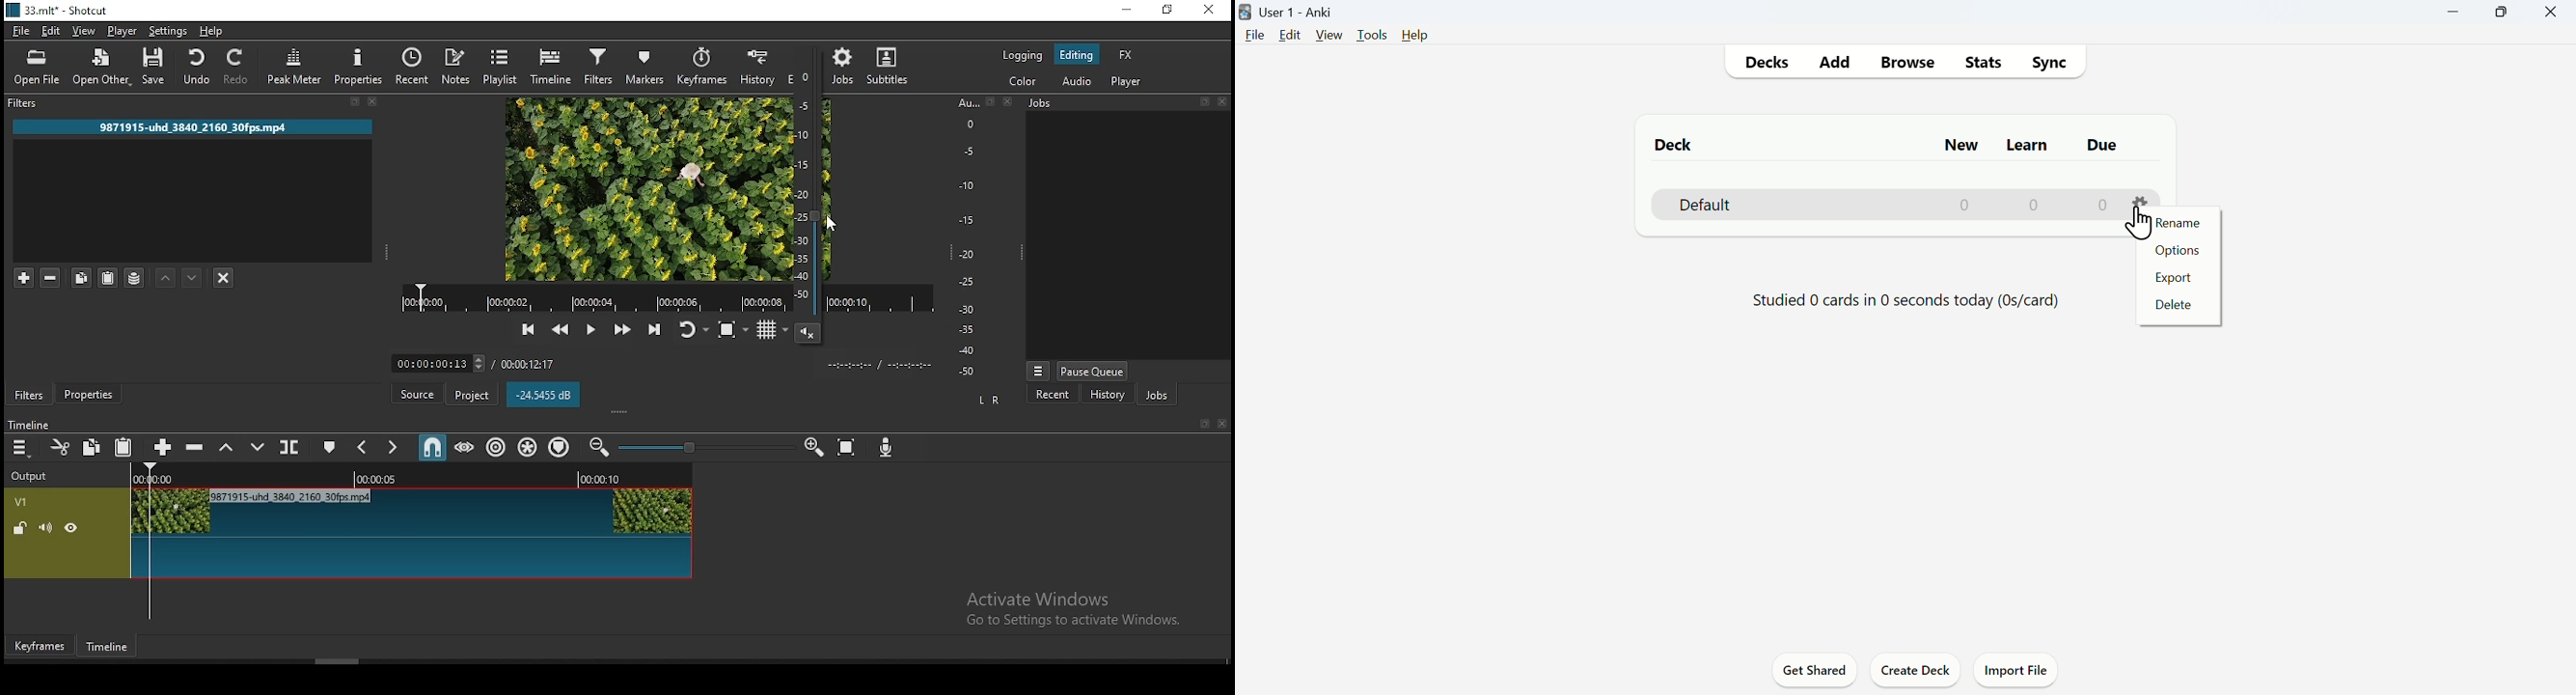 This screenshot has width=2576, height=700. What do you see at coordinates (2017, 669) in the screenshot?
I see `Import File` at bounding box center [2017, 669].